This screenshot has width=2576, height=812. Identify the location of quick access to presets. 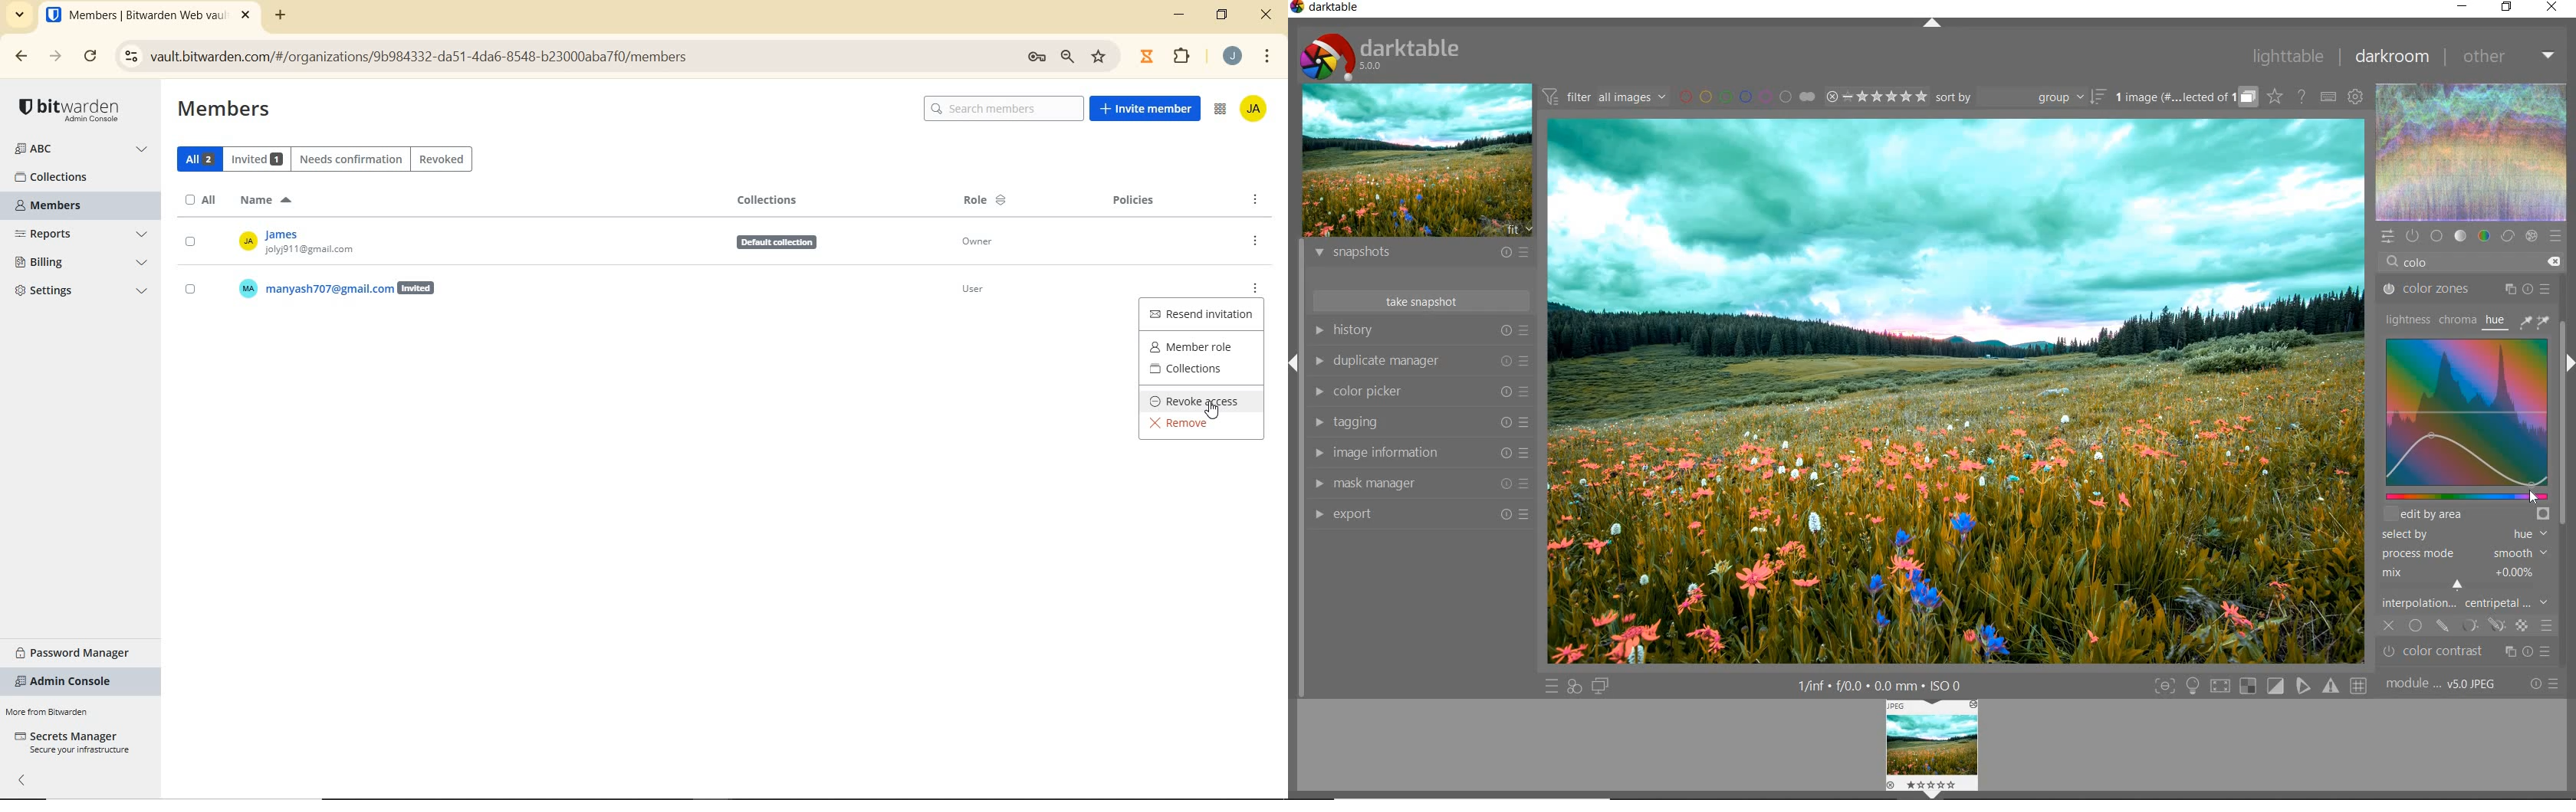
(1552, 687).